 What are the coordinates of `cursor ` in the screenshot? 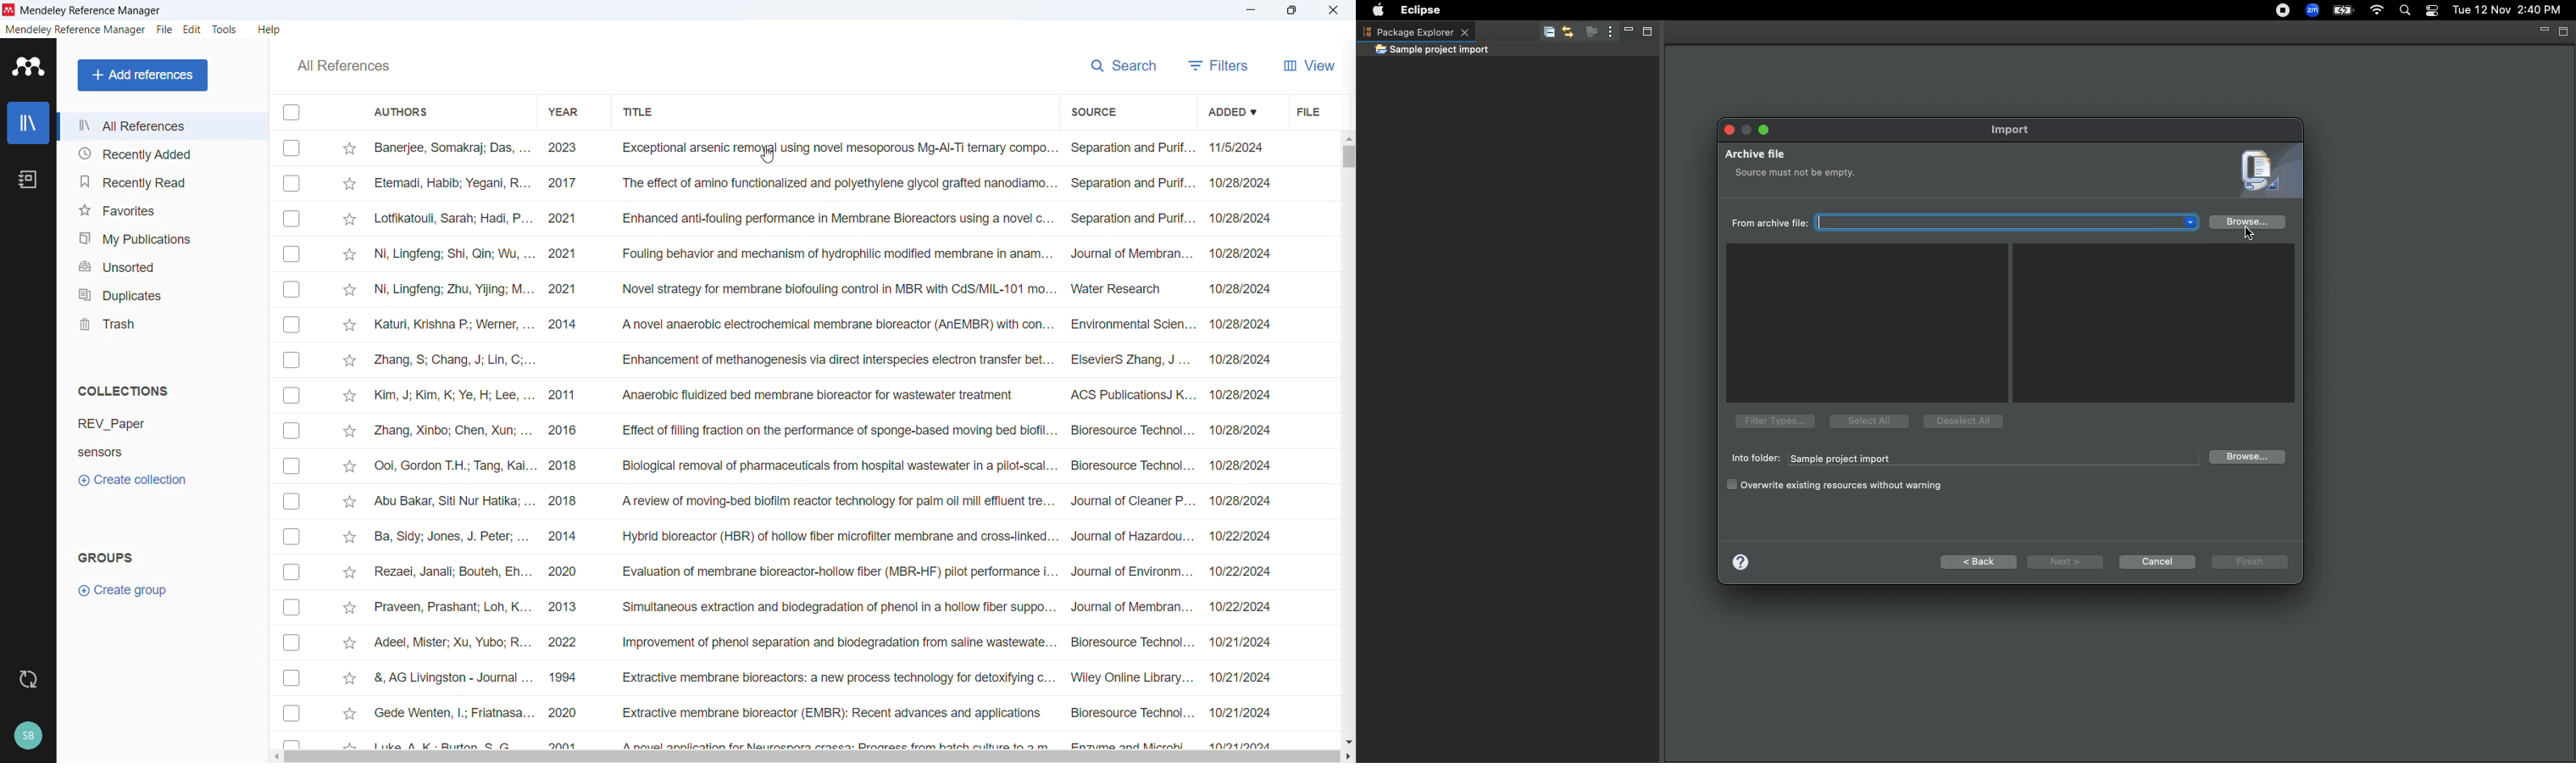 It's located at (770, 158).